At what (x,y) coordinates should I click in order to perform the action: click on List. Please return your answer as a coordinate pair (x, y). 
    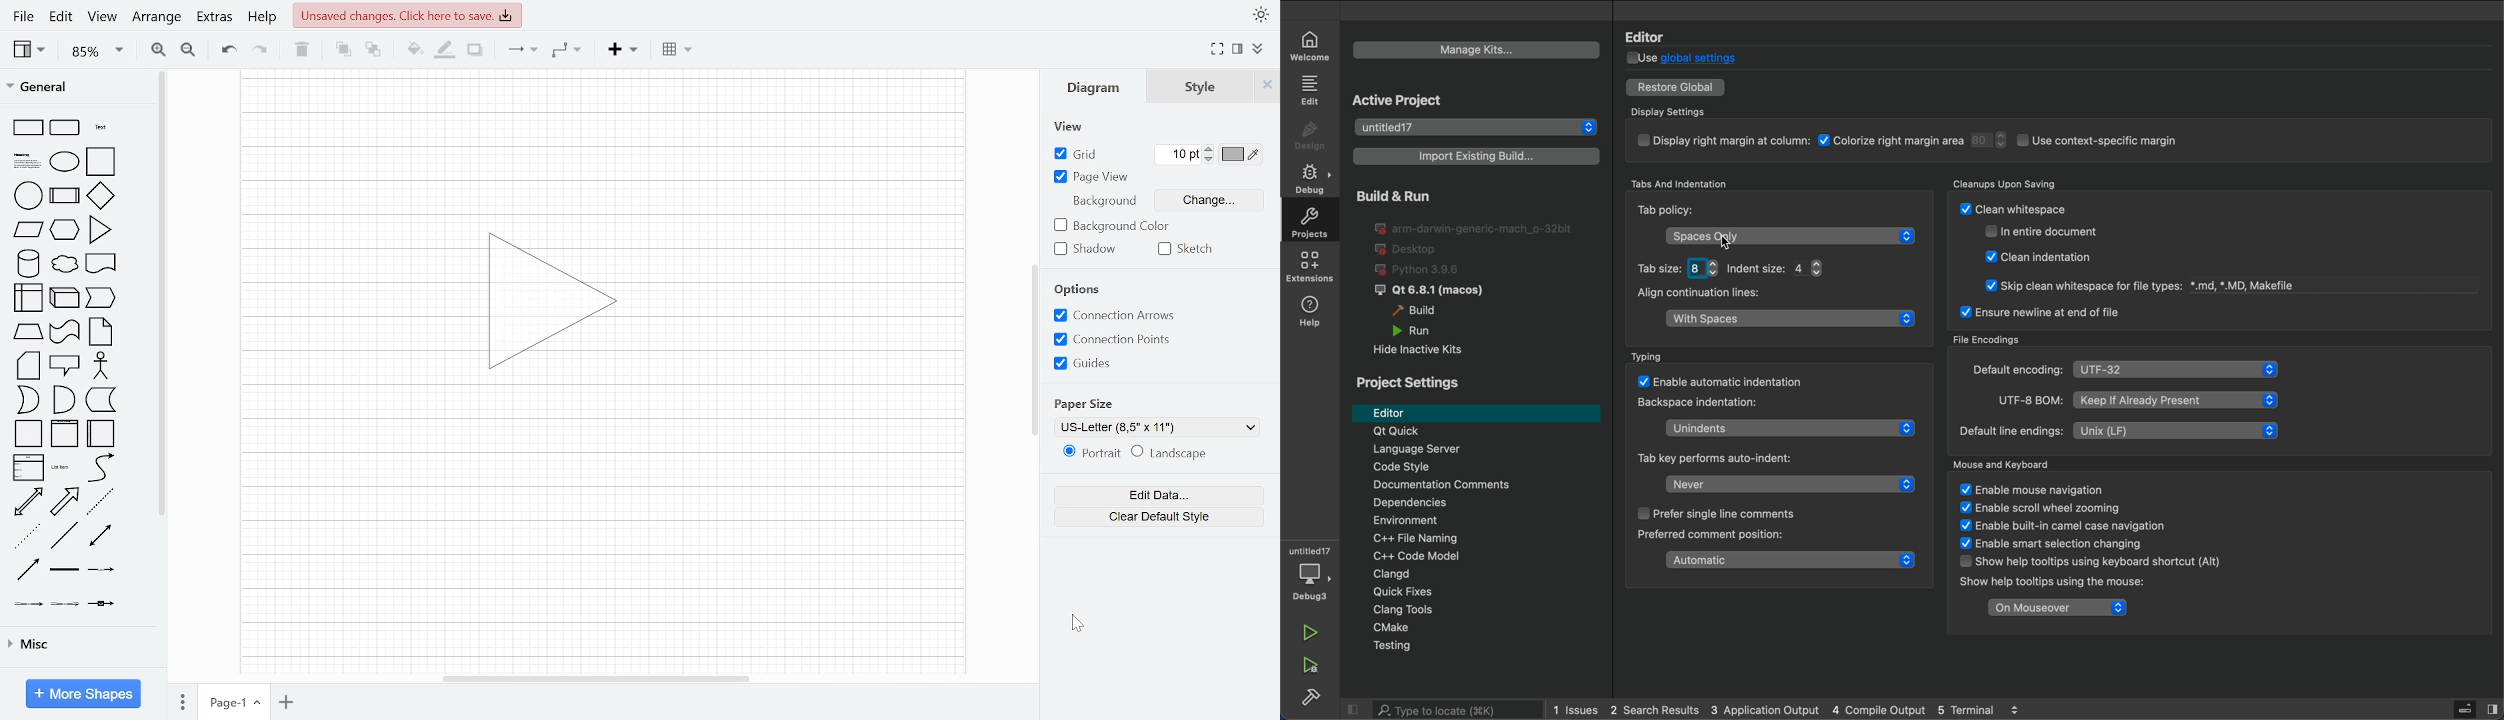
    Looking at the image, I should click on (29, 468).